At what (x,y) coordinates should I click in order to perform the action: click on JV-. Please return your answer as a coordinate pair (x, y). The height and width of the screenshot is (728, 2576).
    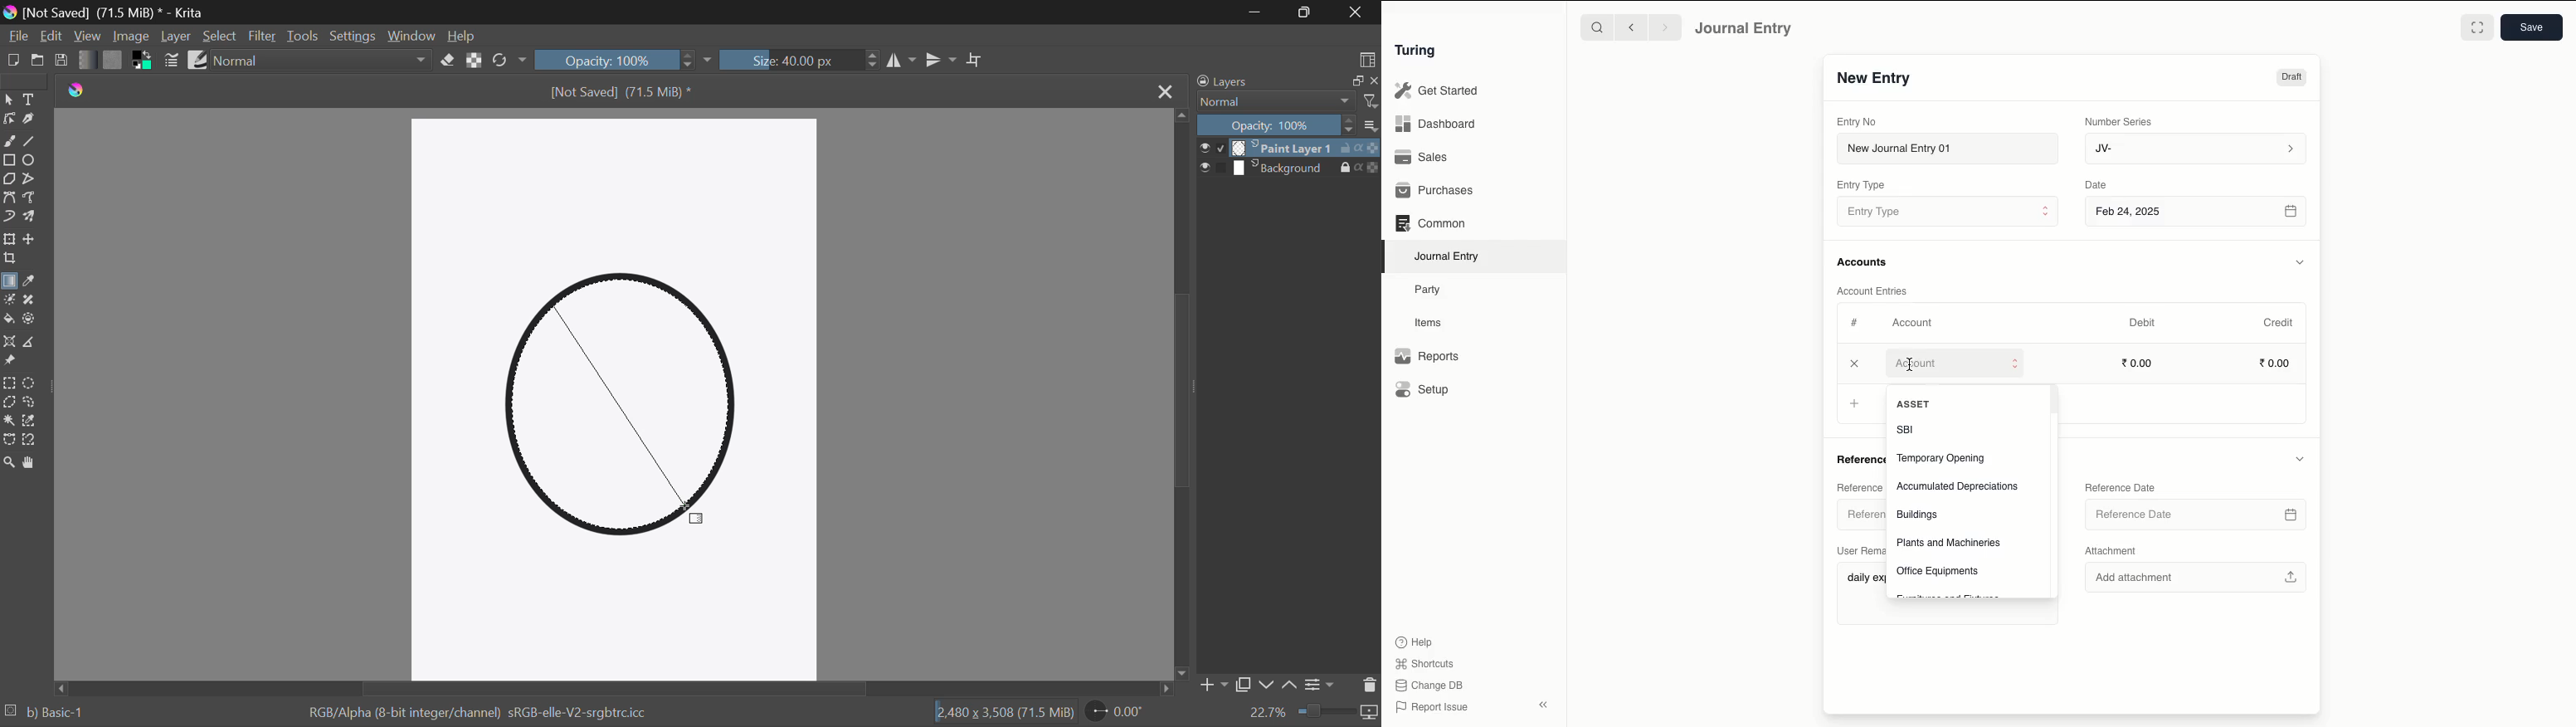
    Looking at the image, I should click on (2197, 149).